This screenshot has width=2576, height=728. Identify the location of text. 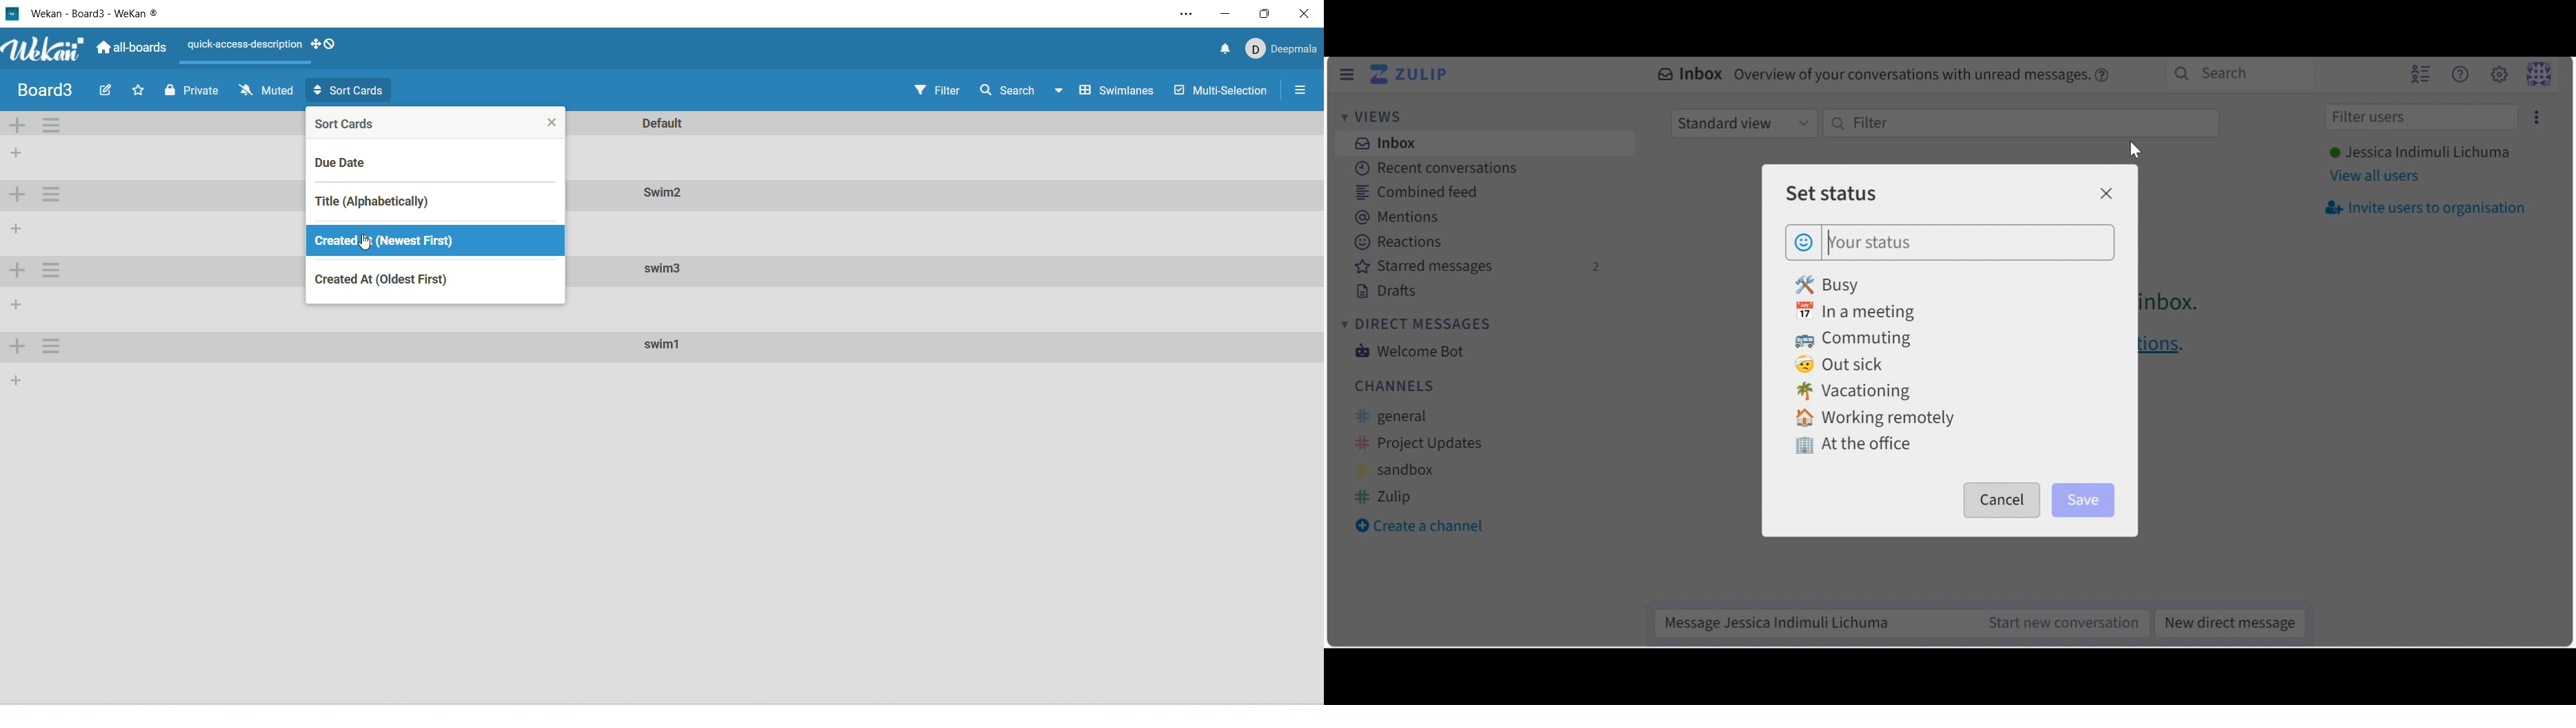
(243, 42).